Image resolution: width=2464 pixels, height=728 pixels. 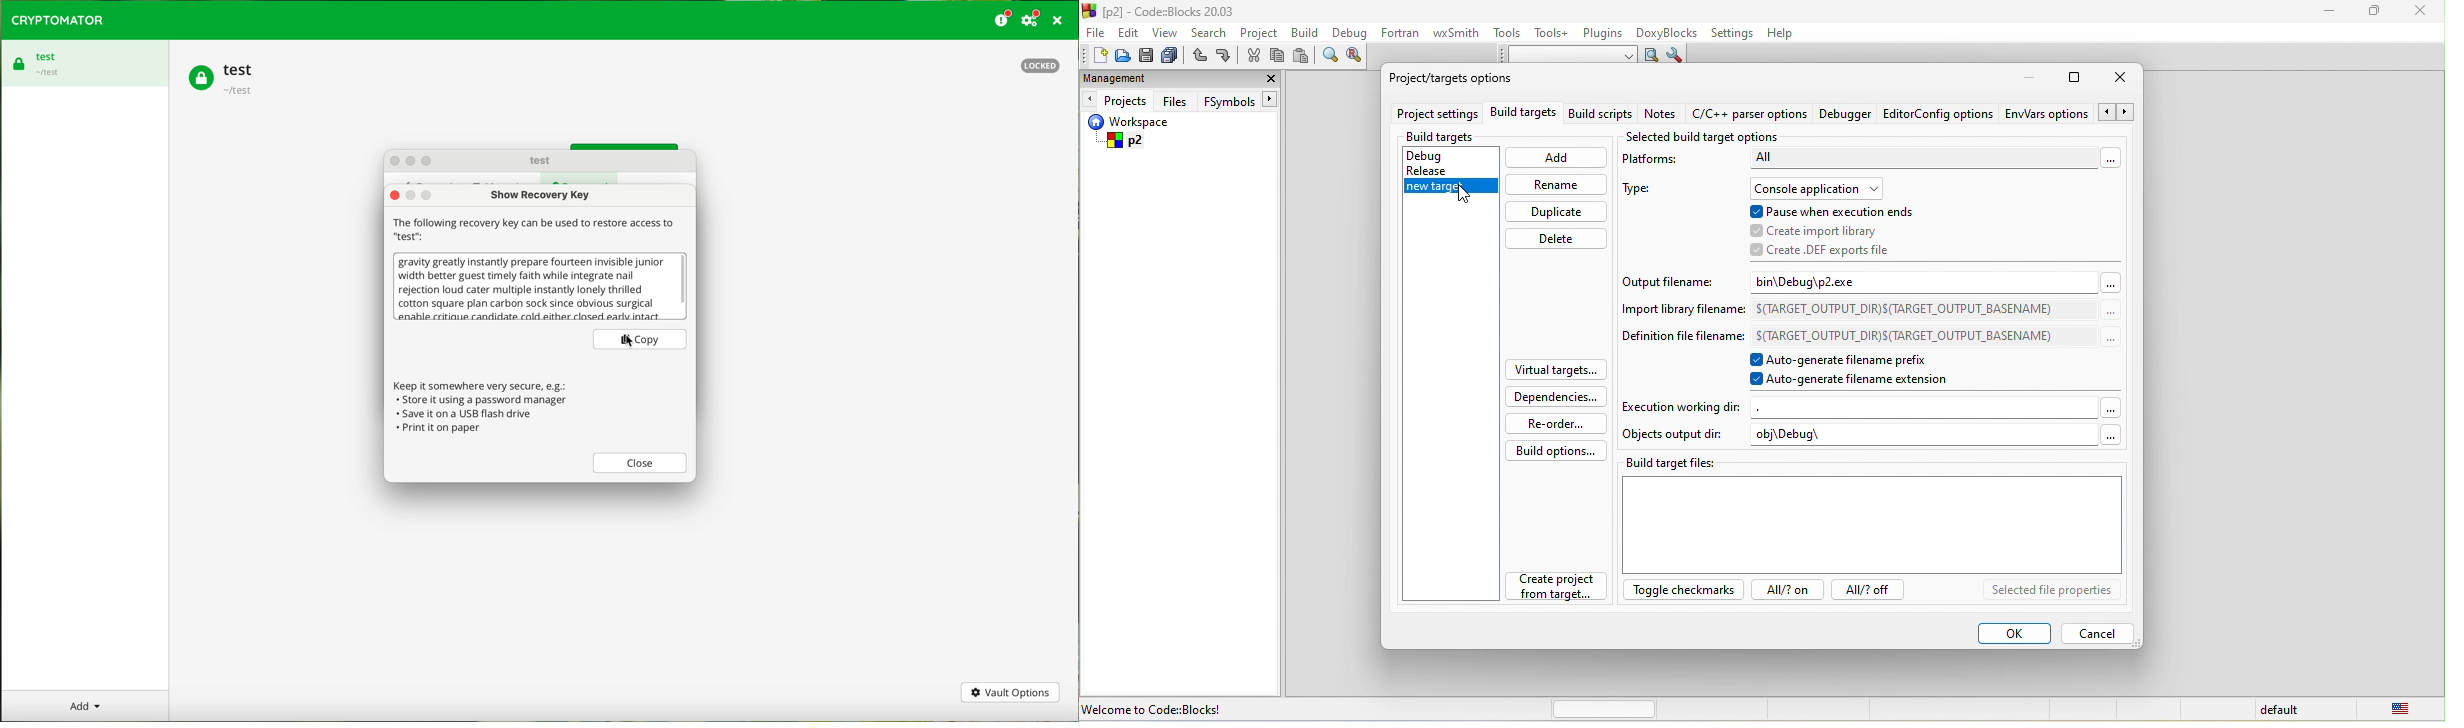 I want to click on create def exports file, so click(x=1823, y=250).